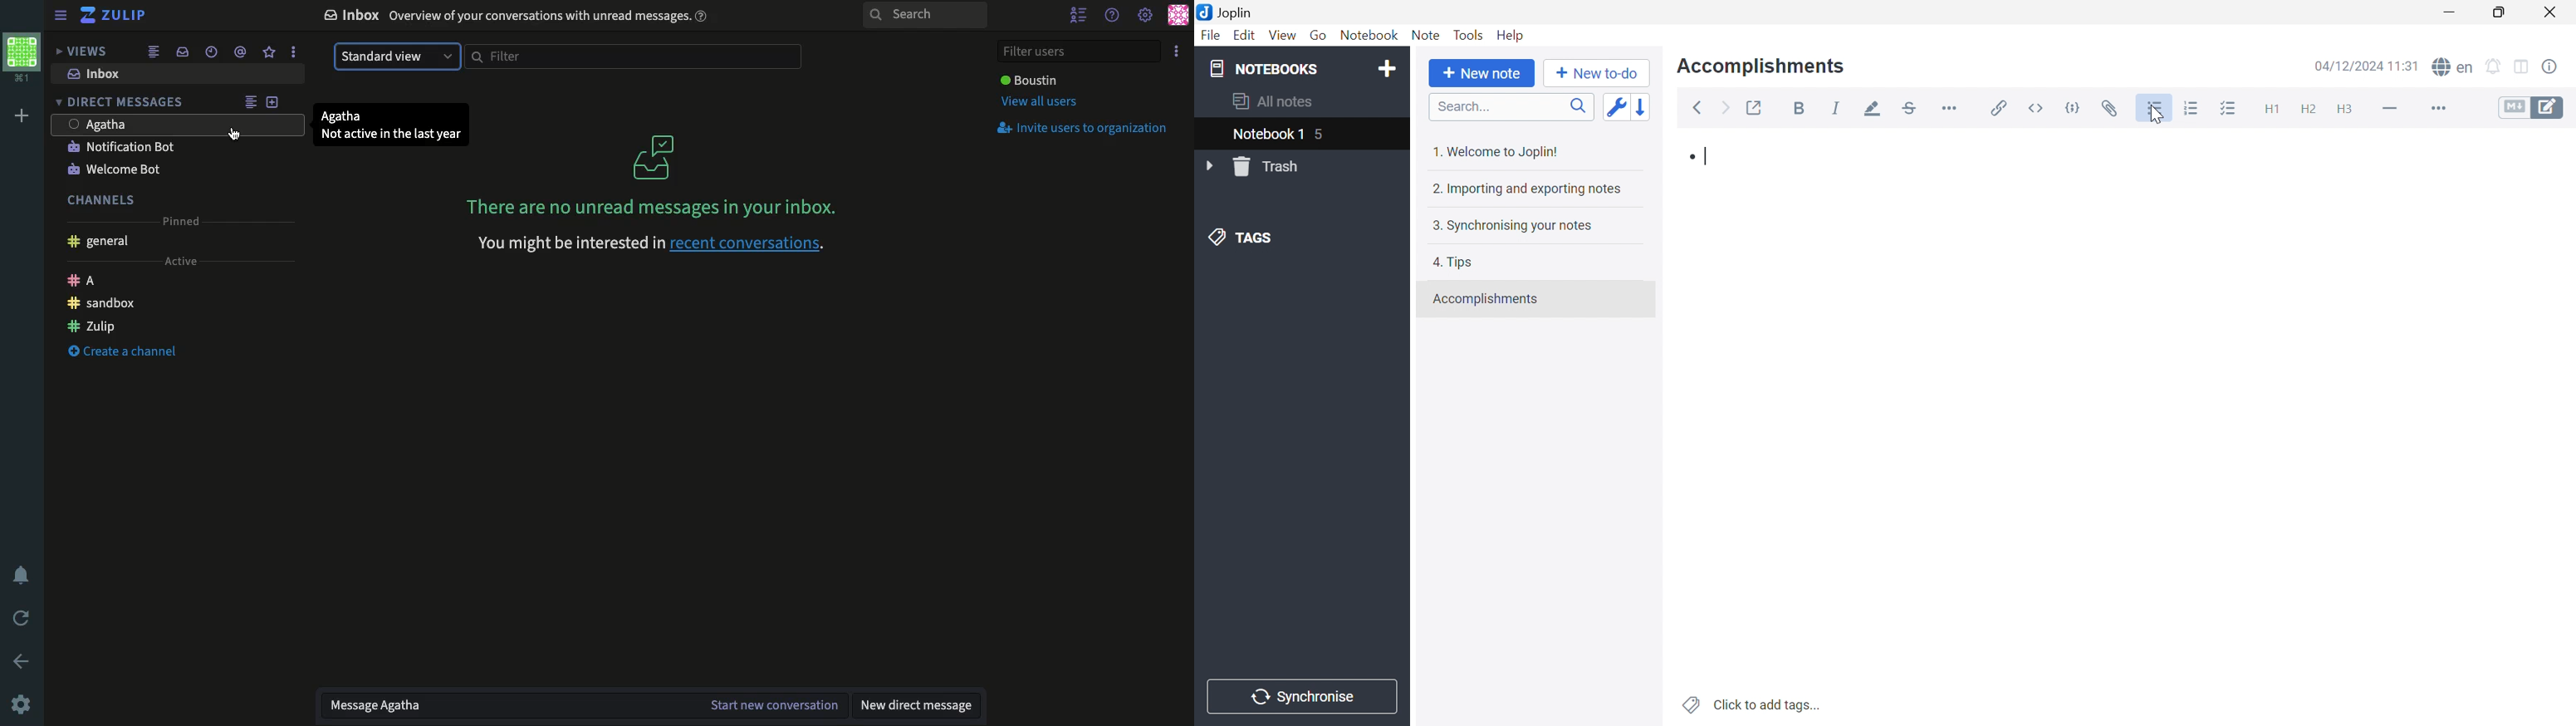 The image size is (2576, 728). What do you see at coordinates (2348, 108) in the screenshot?
I see `Heading 3` at bounding box center [2348, 108].